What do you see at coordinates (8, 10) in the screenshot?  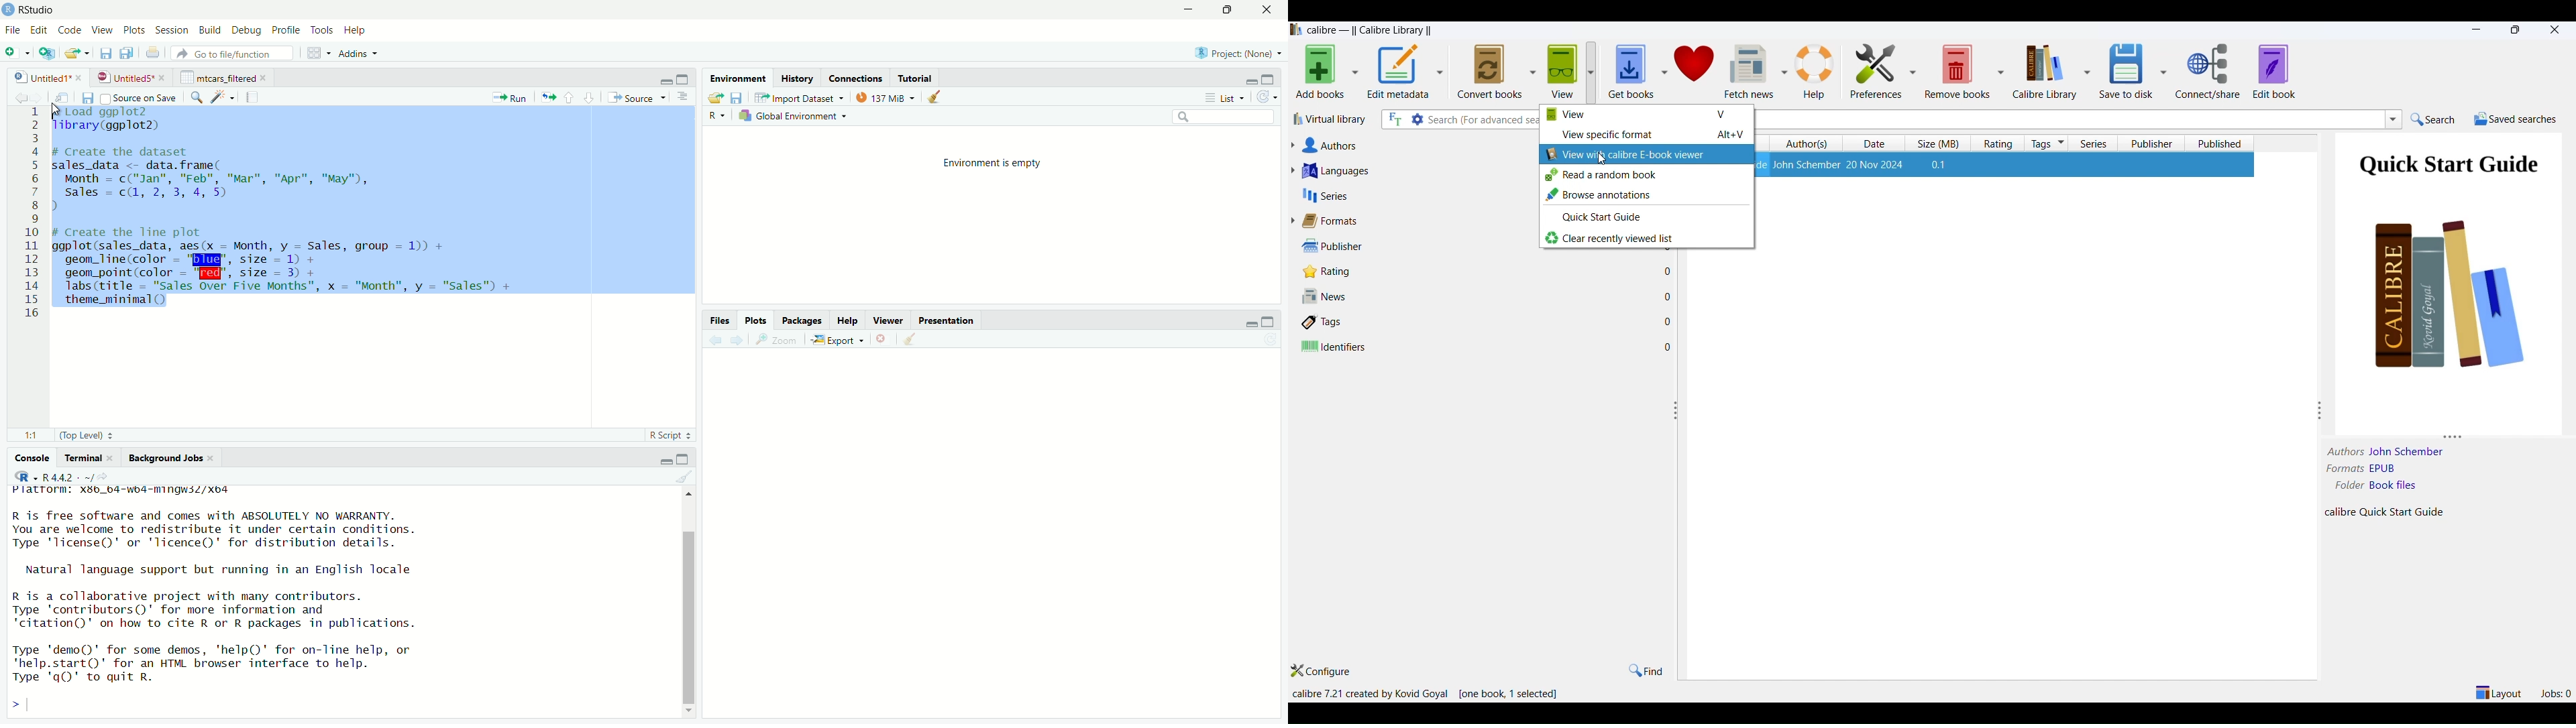 I see `app icon` at bounding box center [8, 10].